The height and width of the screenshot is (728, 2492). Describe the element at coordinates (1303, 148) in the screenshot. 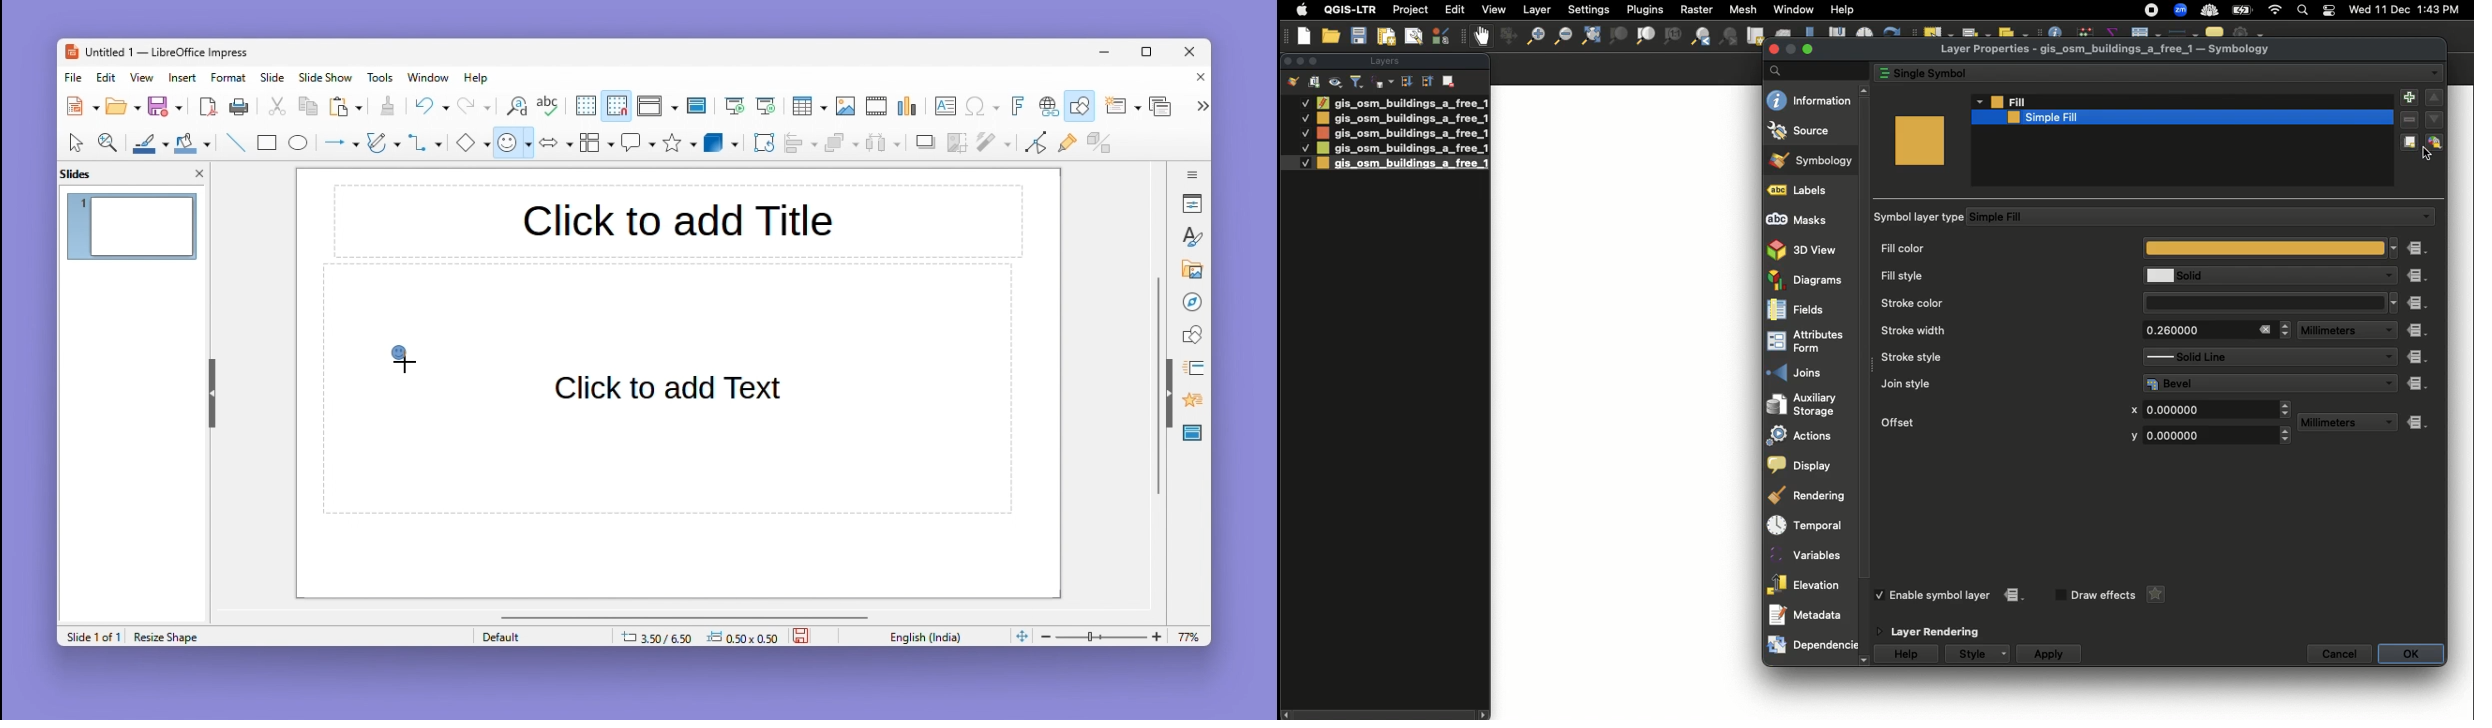

I see `Checked` at that location.